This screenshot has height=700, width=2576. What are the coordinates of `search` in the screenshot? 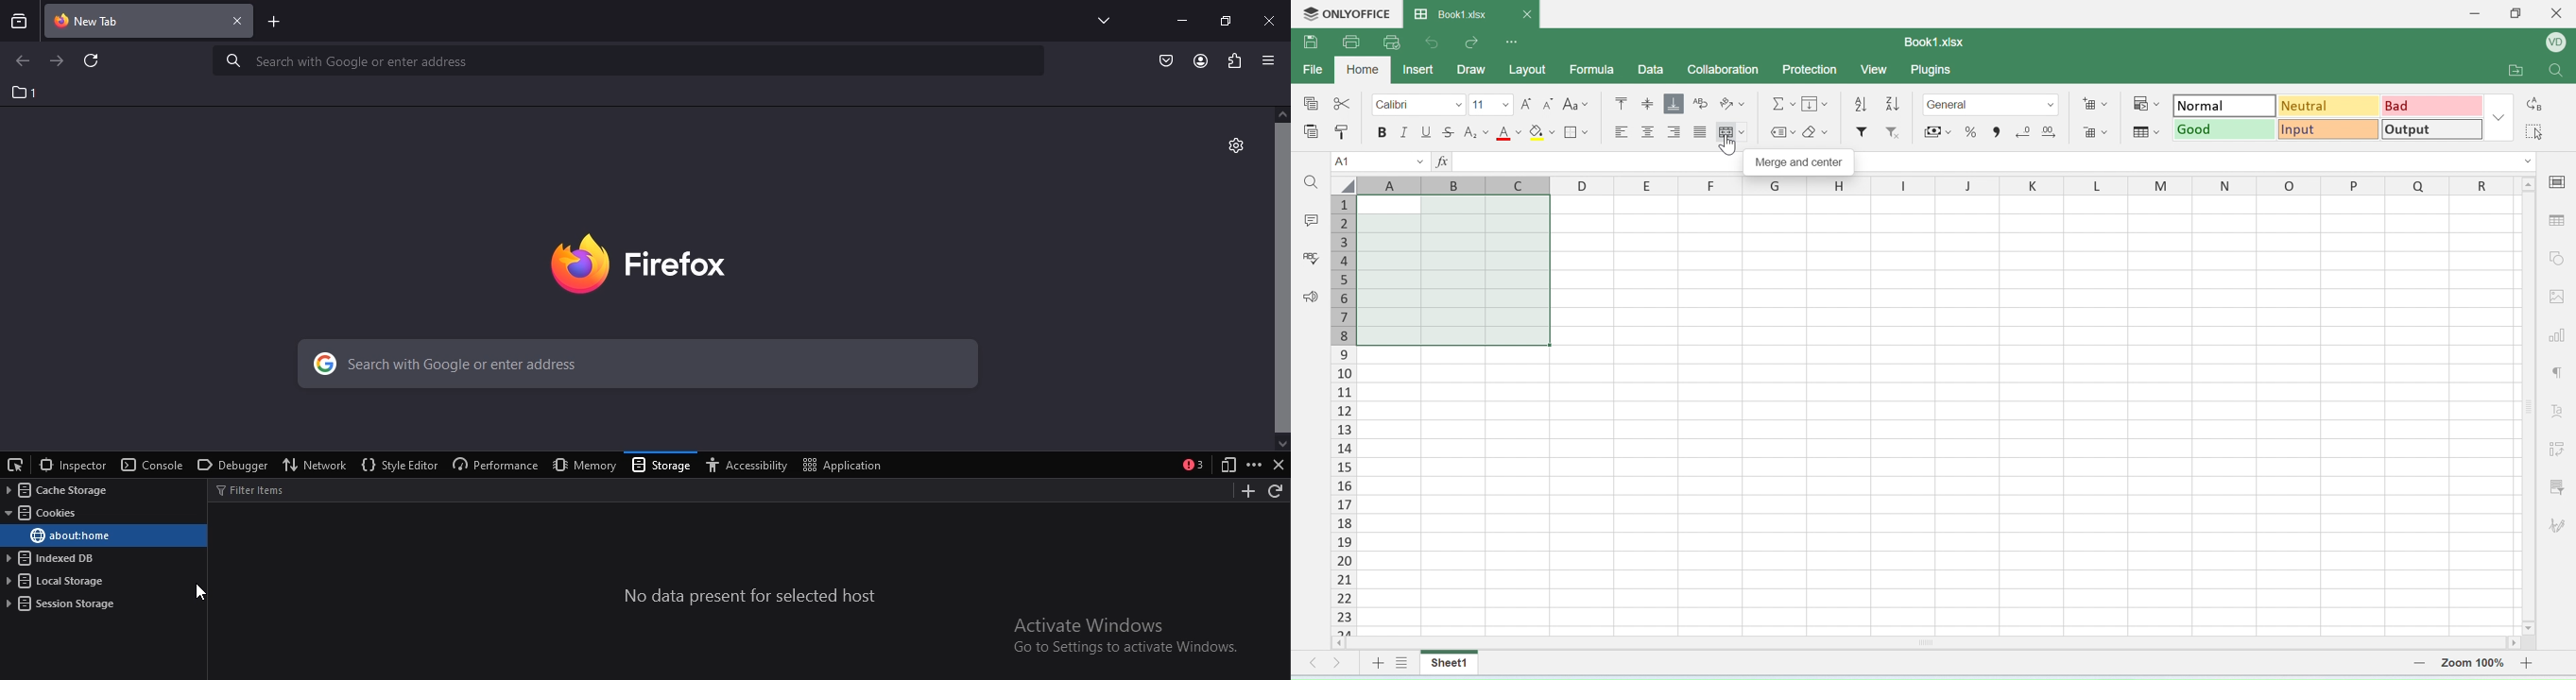 It's located at (631, 60).